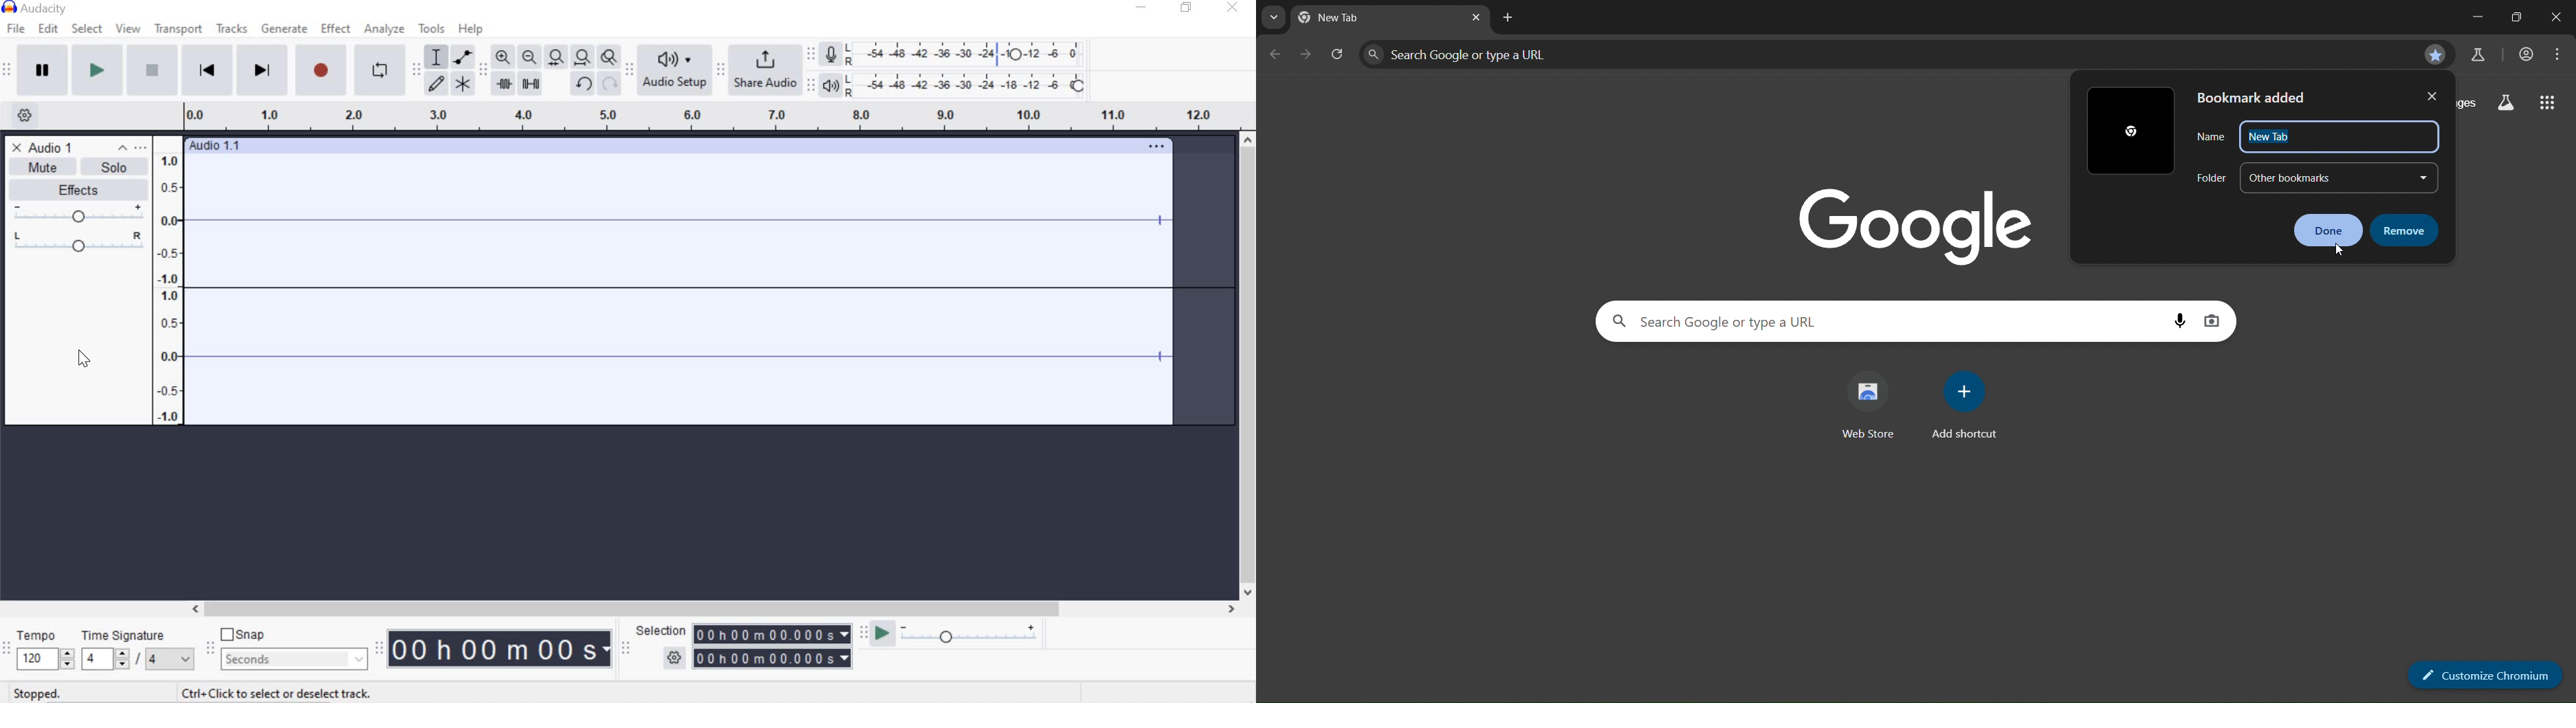 This screenshot has height=728, width=2576. Describe the element at coordinates (1276, 55) in the screenshot. I see `go back one page` at that location.